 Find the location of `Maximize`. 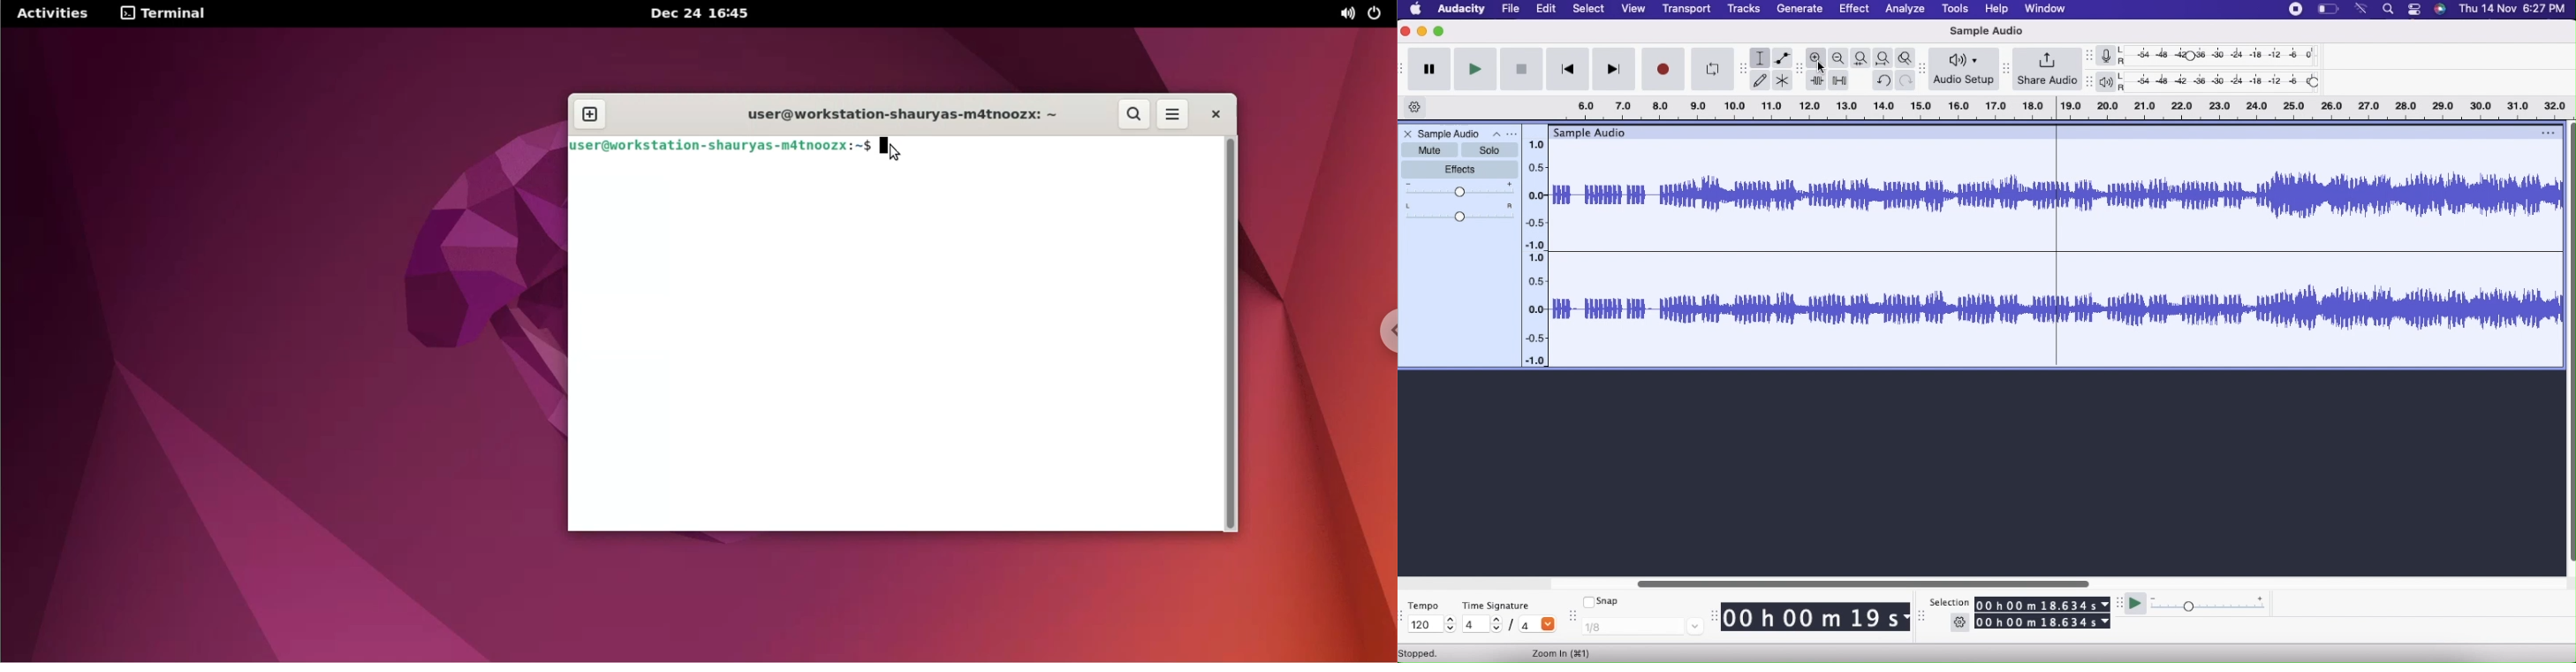

Maximize is located at coordinates (1440, 33).